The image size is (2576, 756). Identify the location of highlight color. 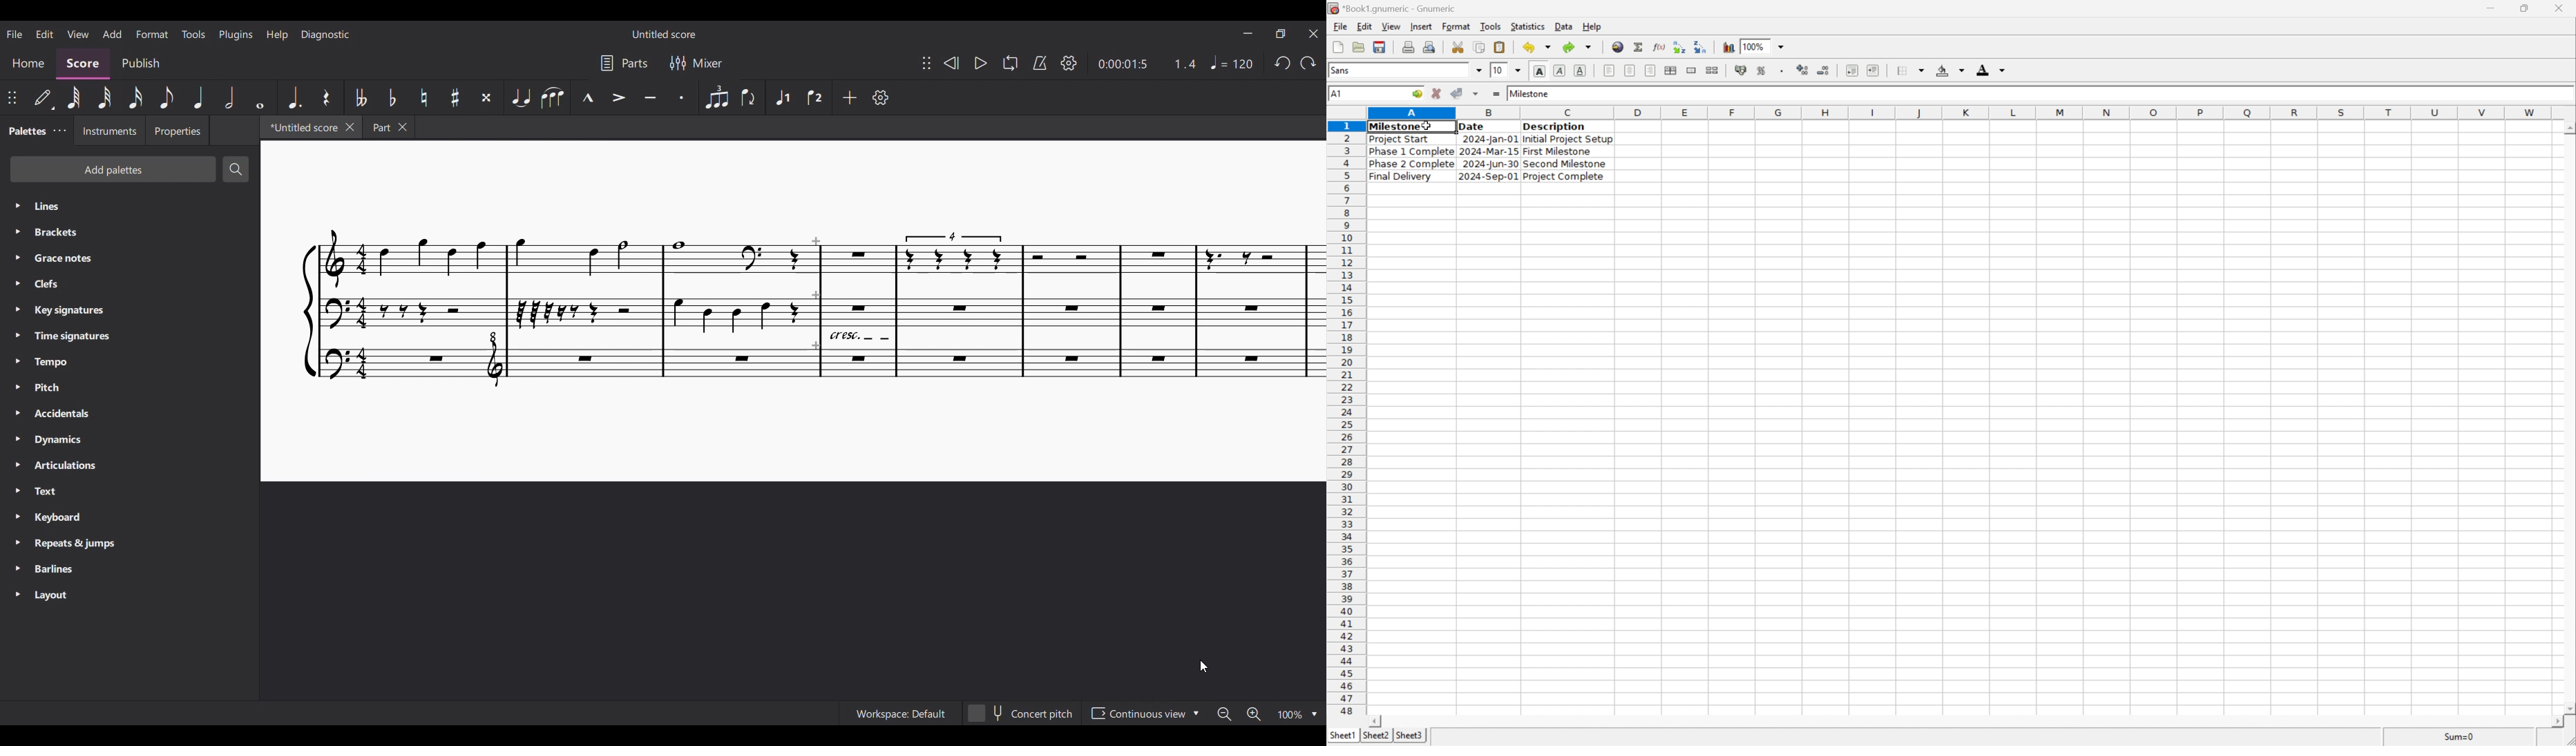
(1948, 68).